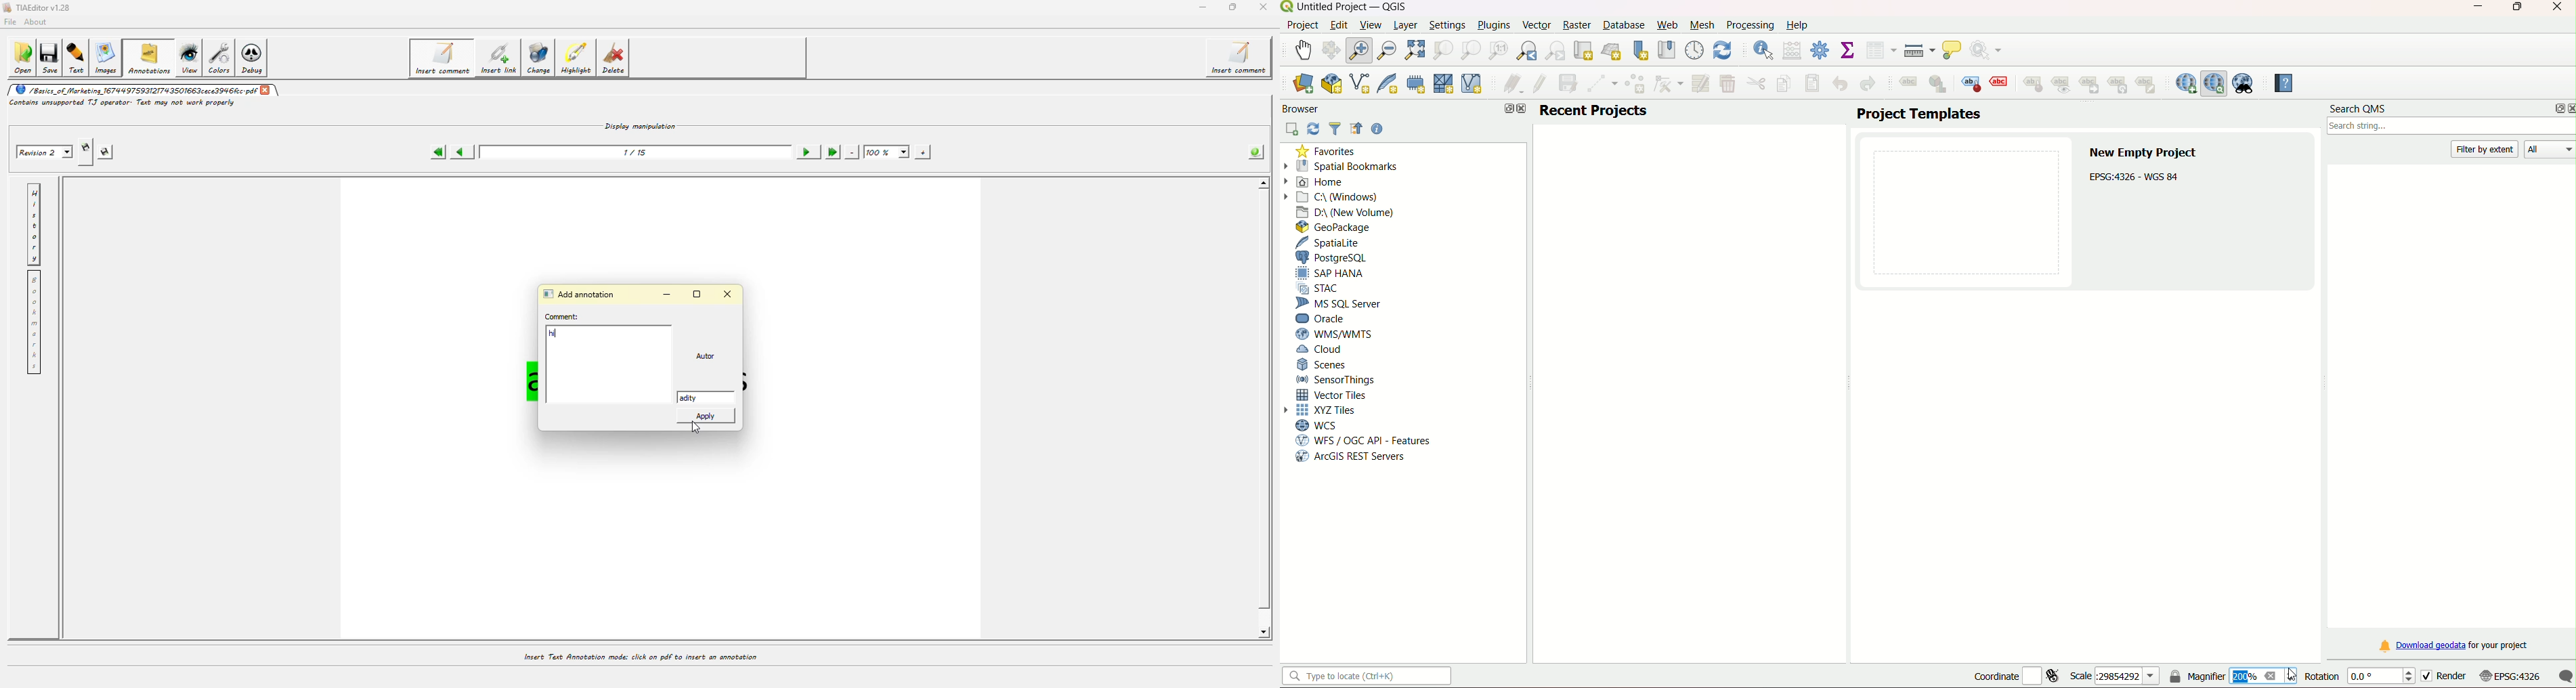 Image resolution: width=2576 pixels, height=700 pixels. Describe the element at coordinates (2017, 676) in the screenshot. I see `cordinates` at that location.